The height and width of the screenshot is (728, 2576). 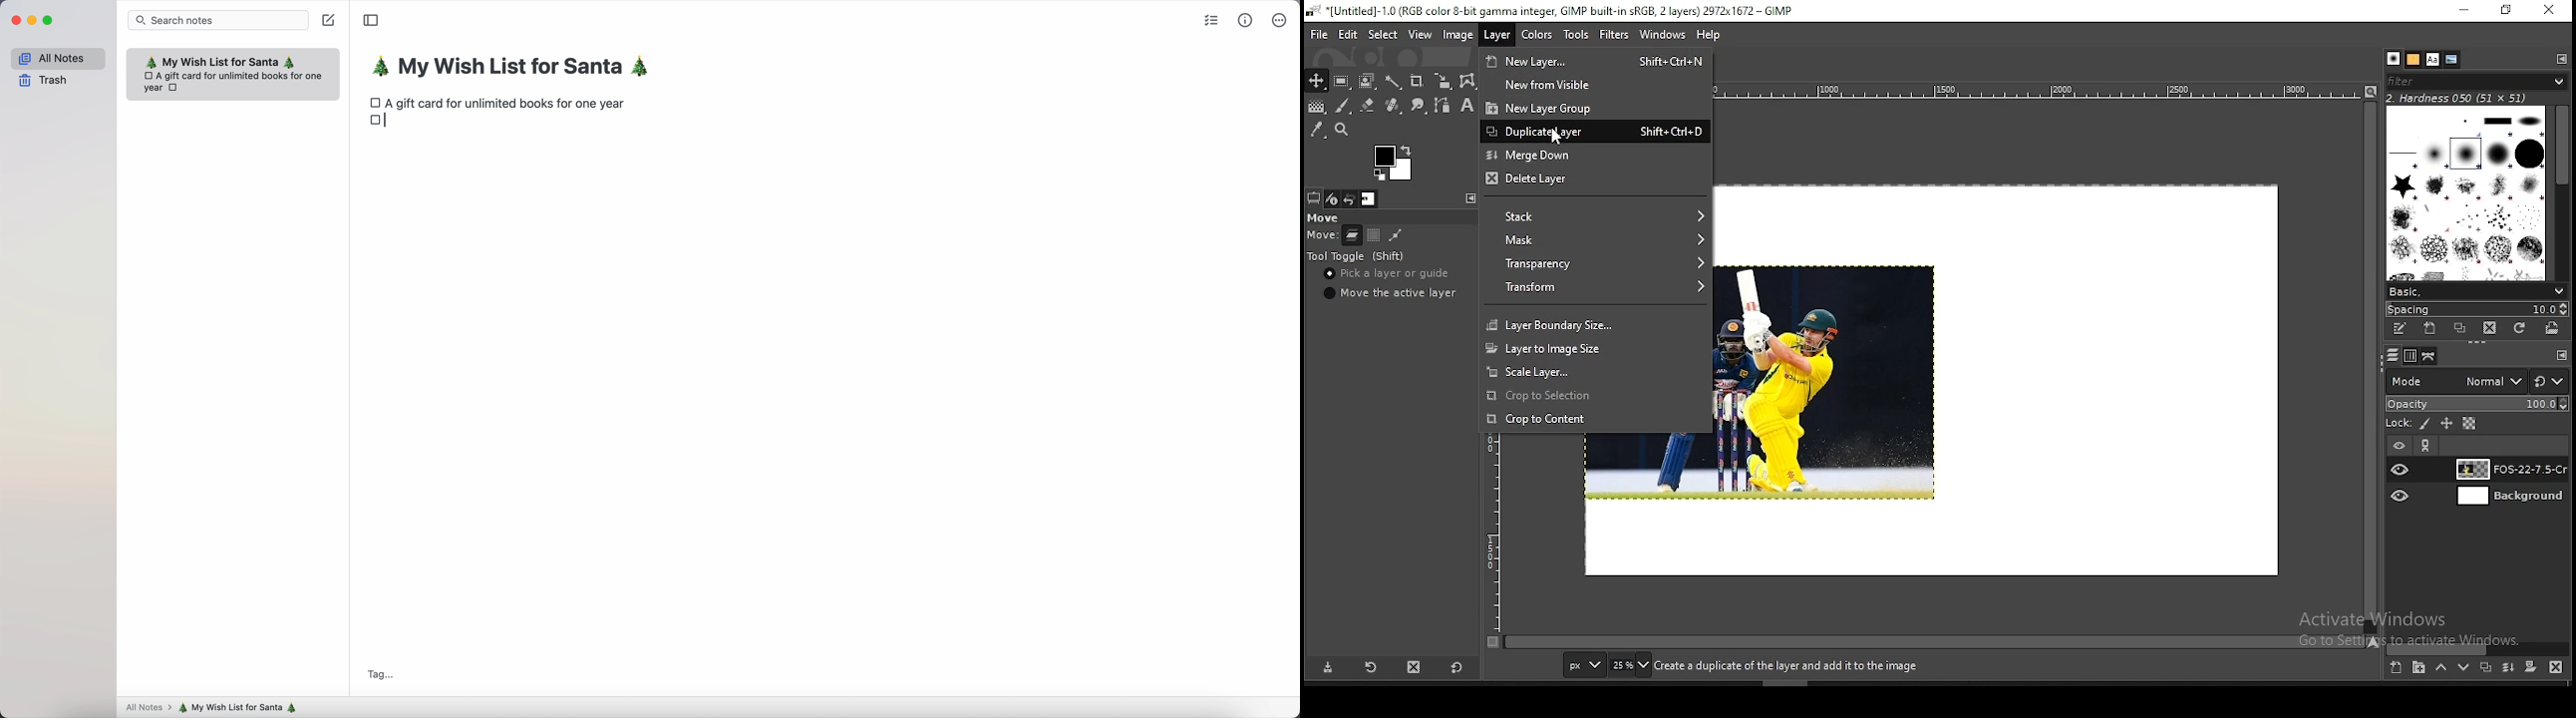 What do you see at coordinates (220, 60) in the screenshot?
I see `My wish list for Santa` at bounding box center [220, 60].